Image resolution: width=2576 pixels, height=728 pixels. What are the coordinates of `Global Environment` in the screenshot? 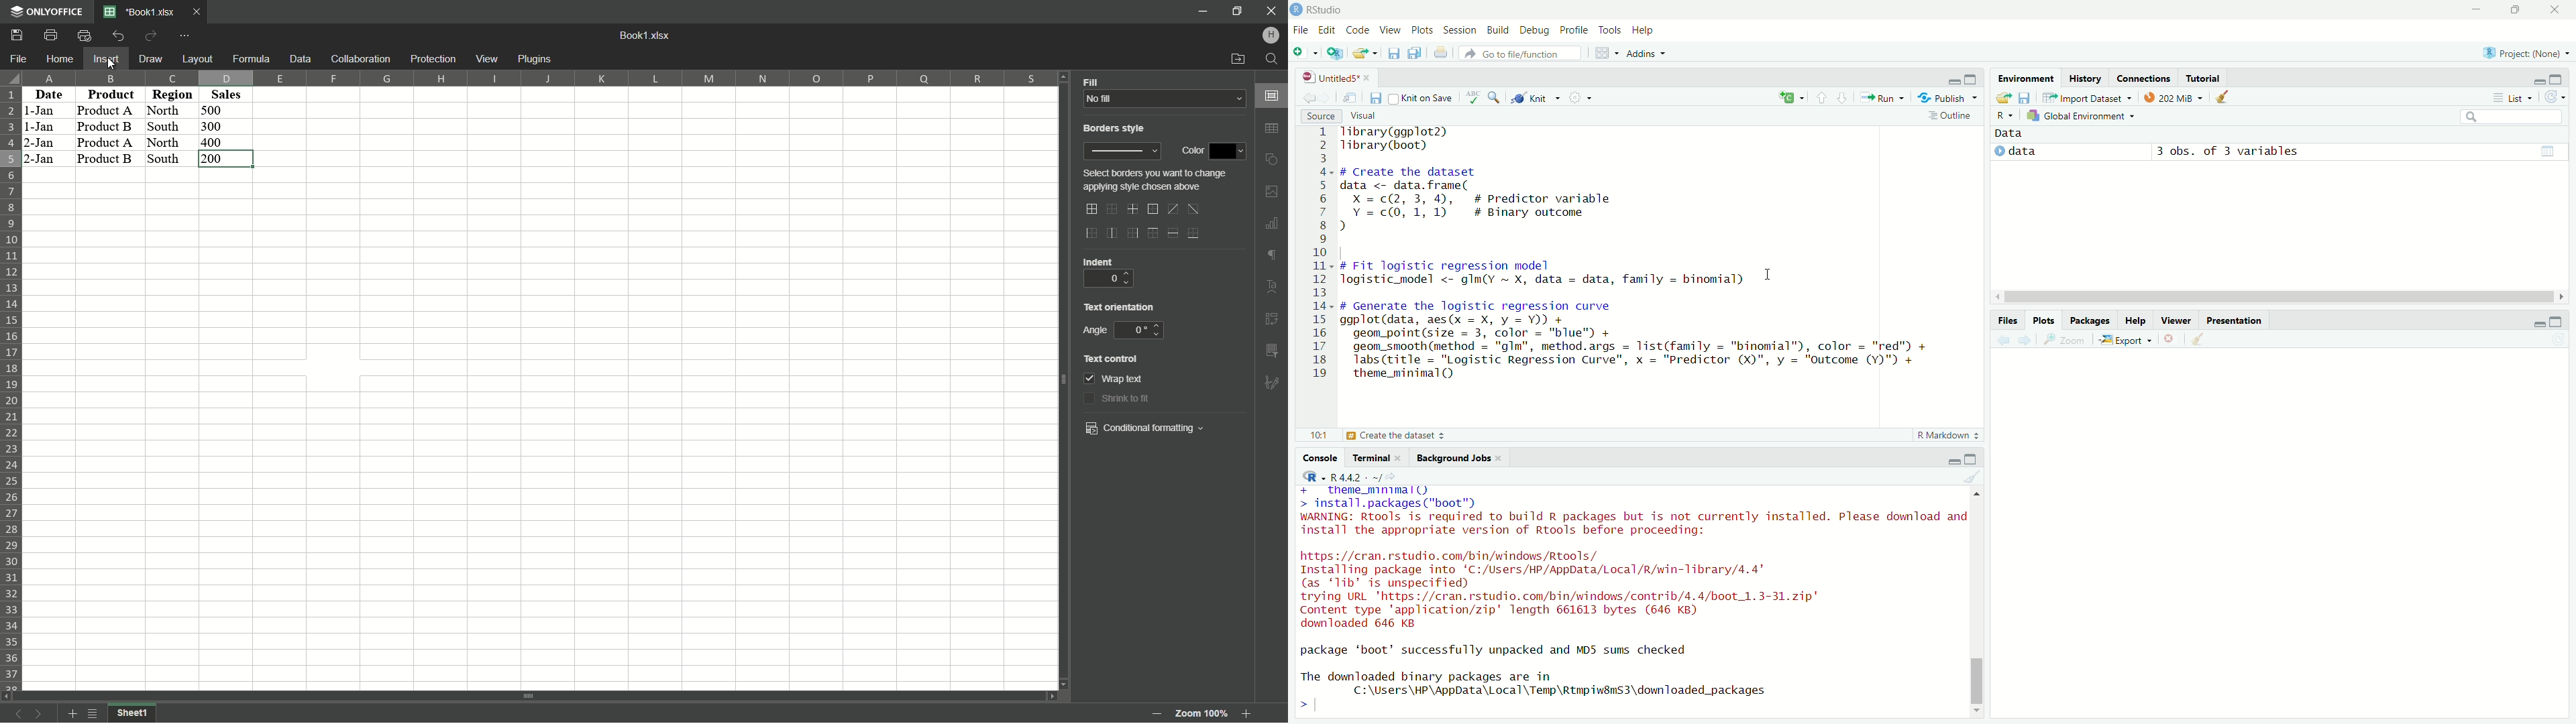 It's located at (2080, 115).